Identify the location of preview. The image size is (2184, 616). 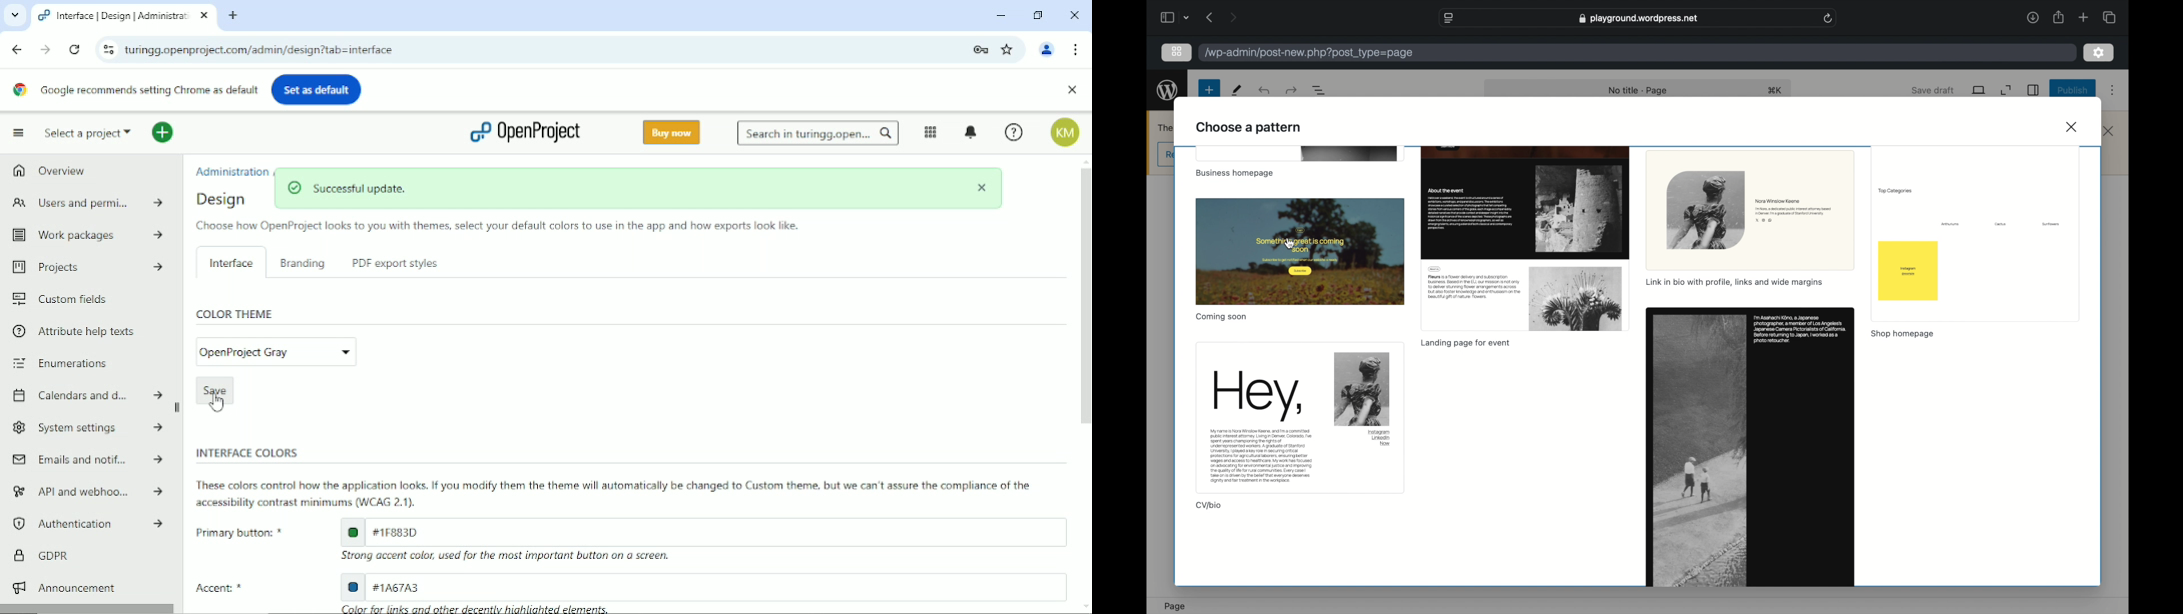
(1526, 238).